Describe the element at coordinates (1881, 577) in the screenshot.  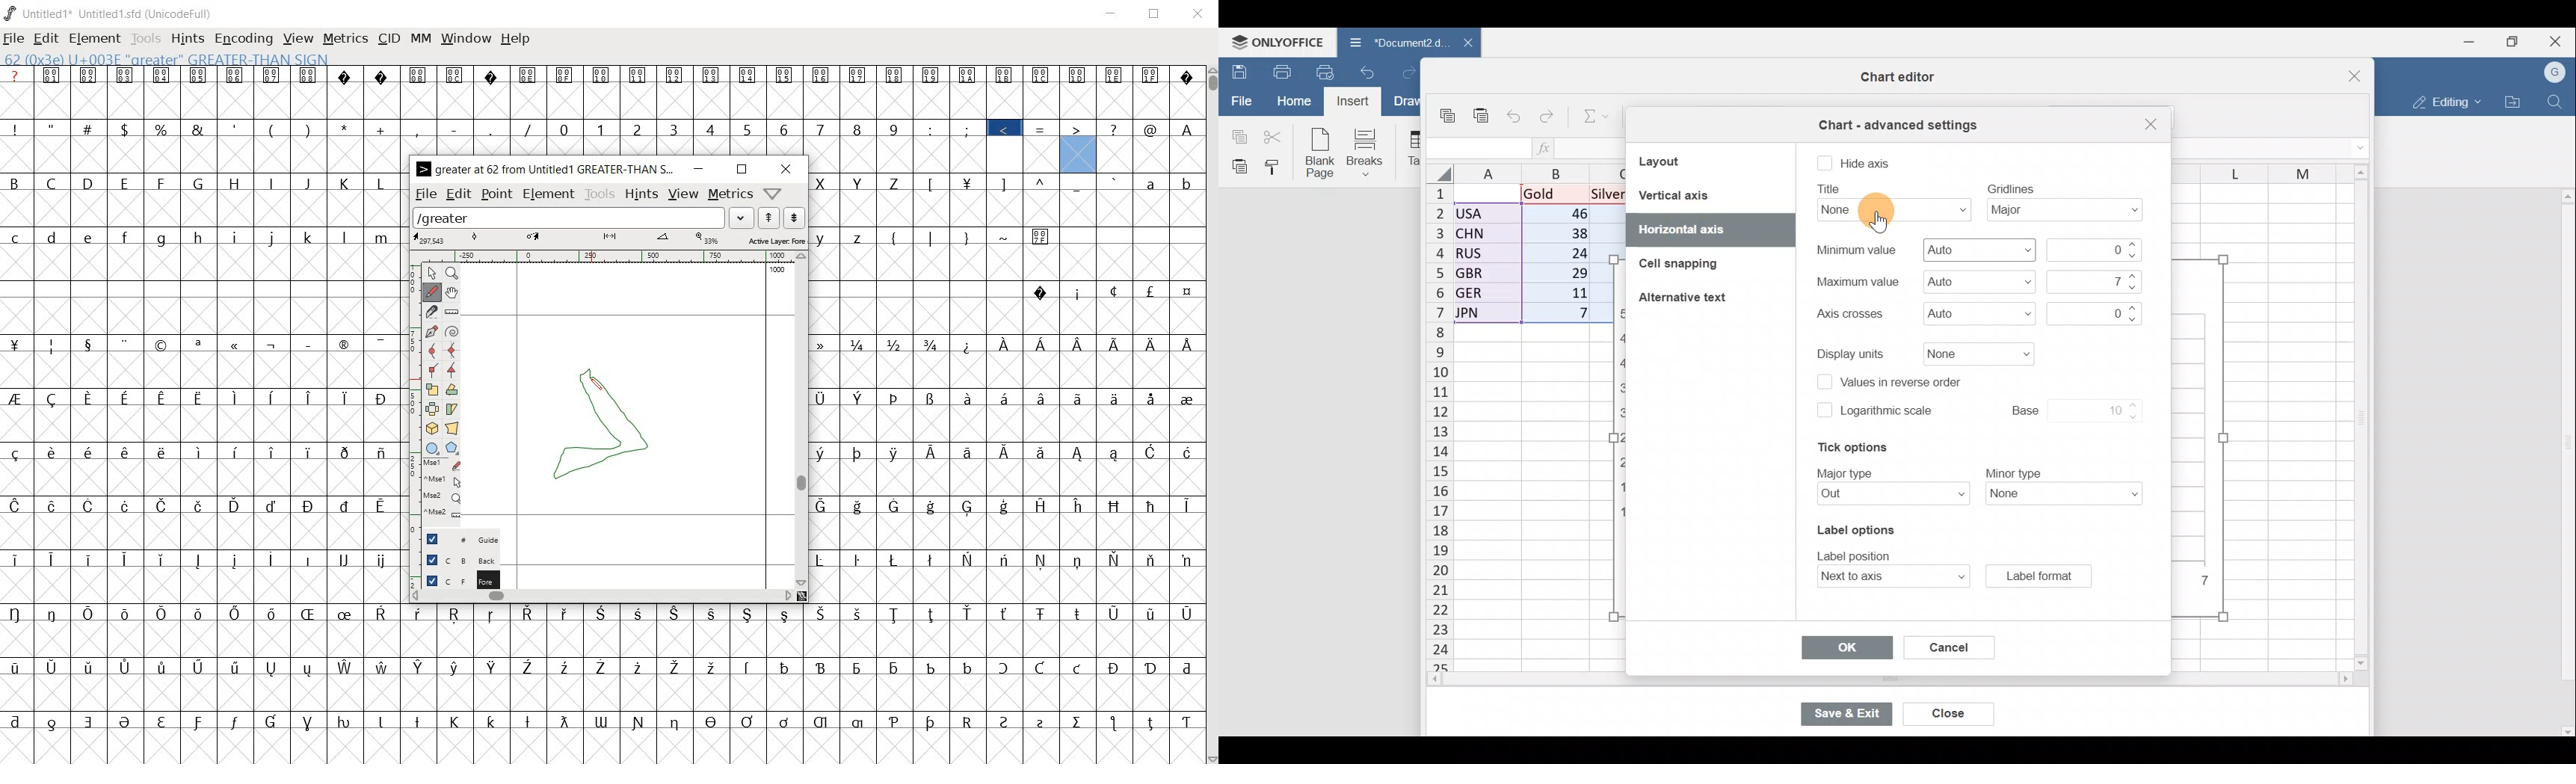
I see `Label position` at that location.